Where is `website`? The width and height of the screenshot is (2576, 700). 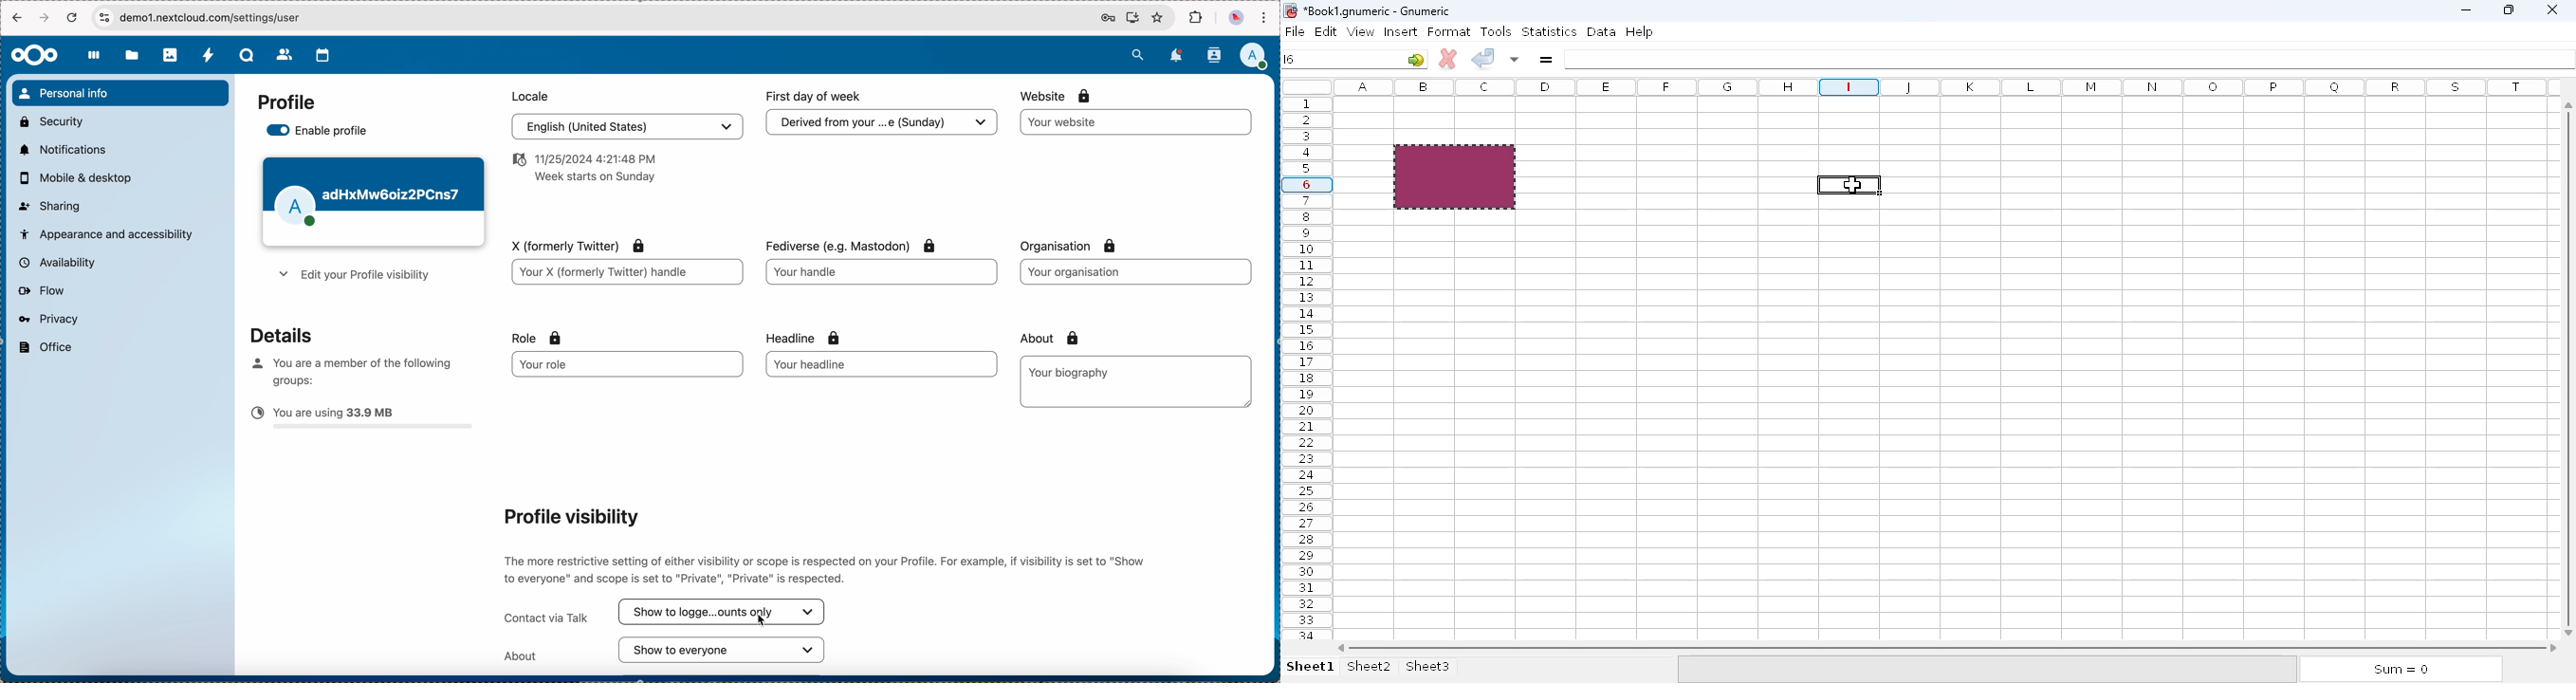
website is located at coordinates (1136, 122).